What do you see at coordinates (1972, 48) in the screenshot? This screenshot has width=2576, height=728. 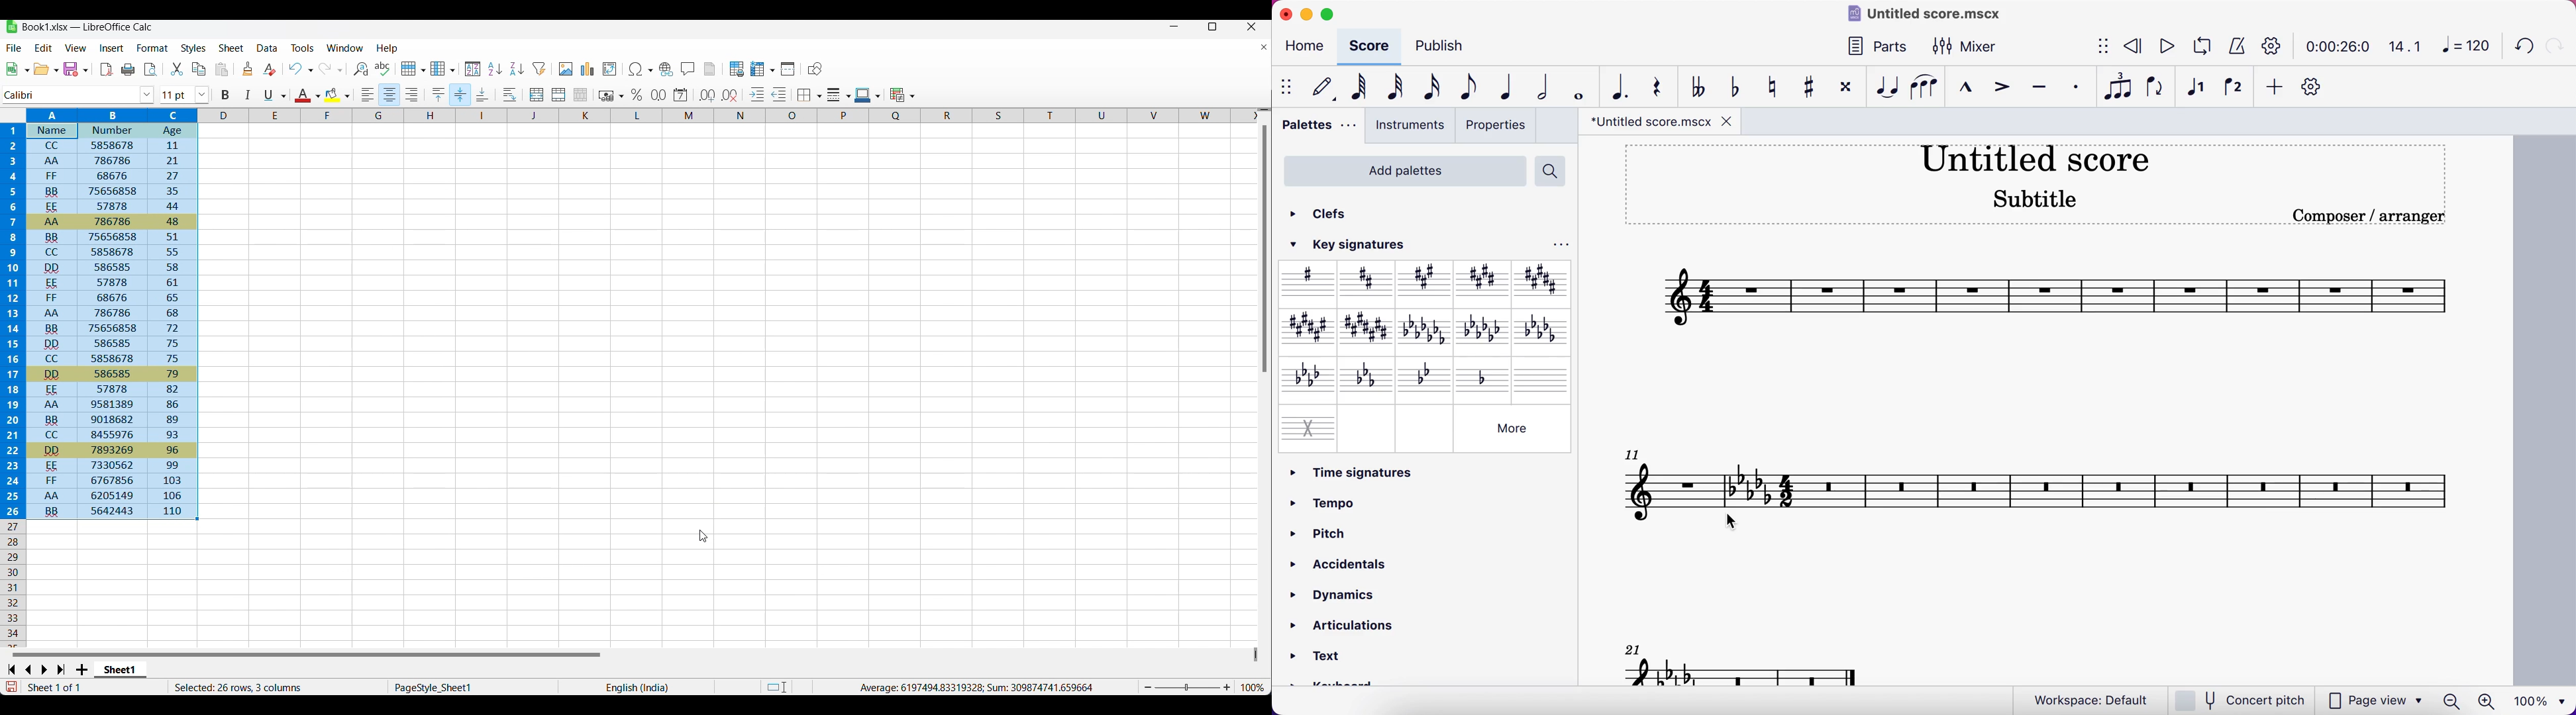 I see `mixer` at bounding box center [1972, 48].